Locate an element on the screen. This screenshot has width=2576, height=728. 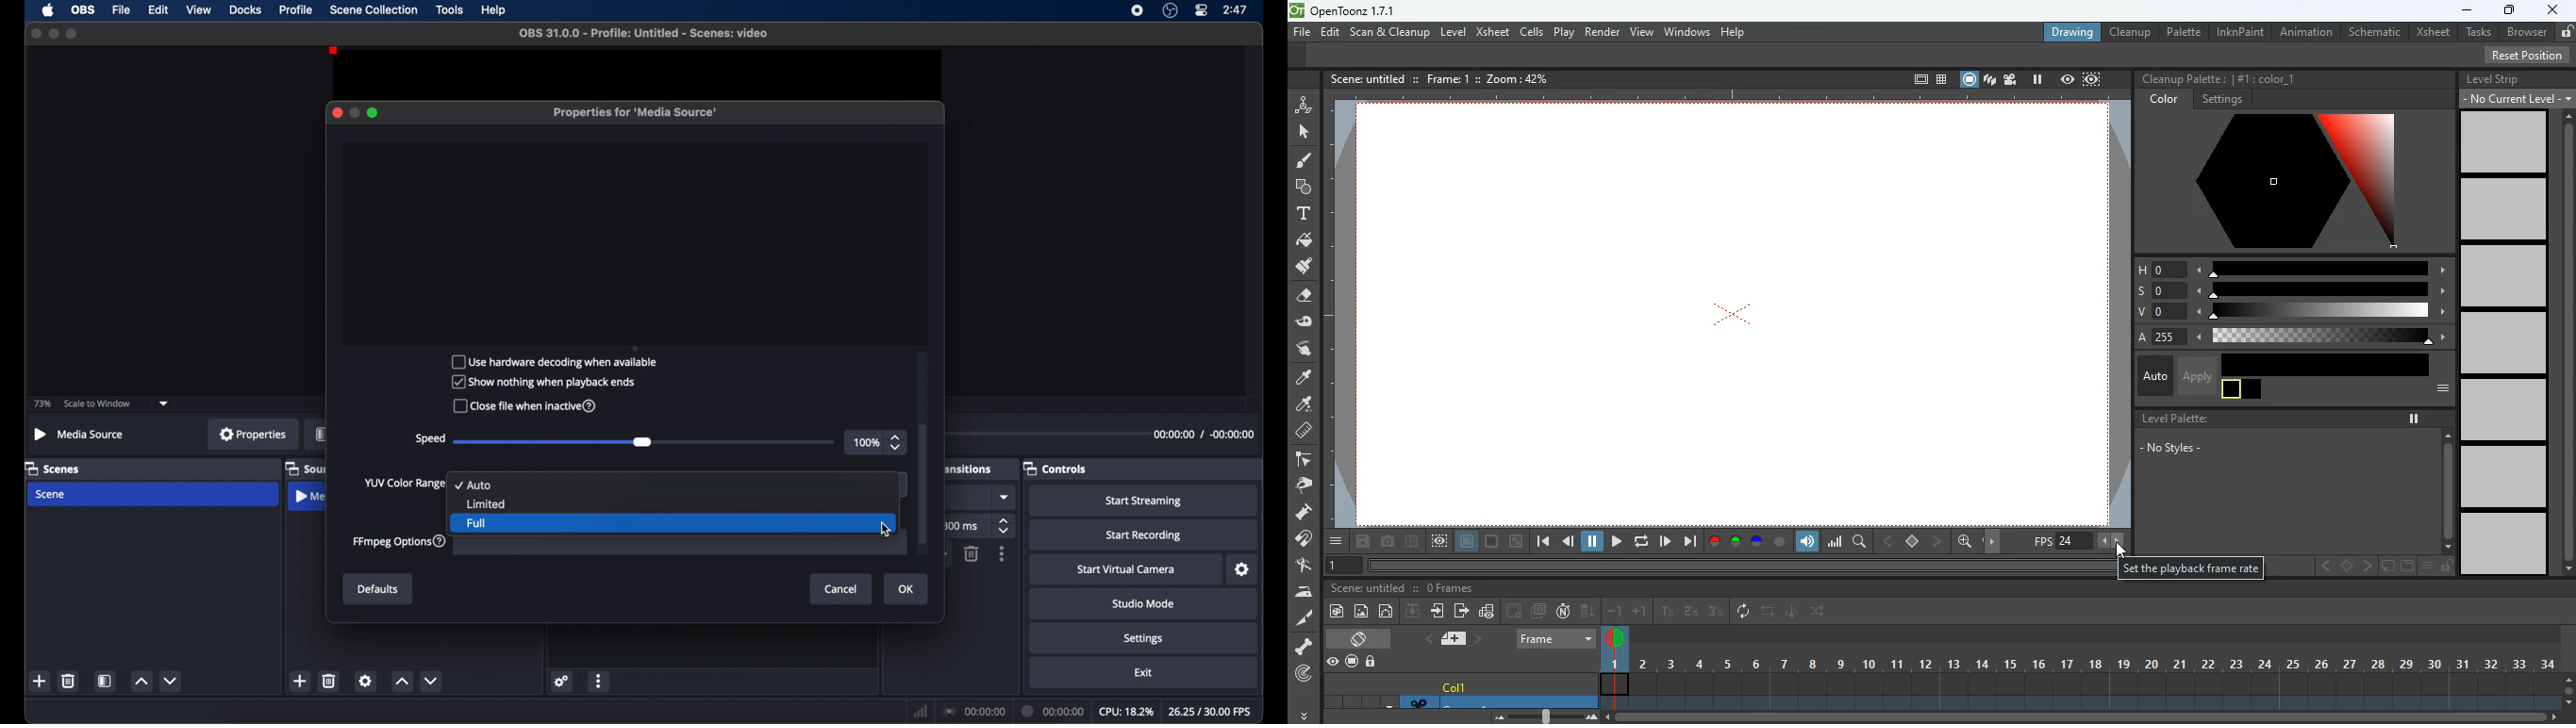
duration is located at coordinates (1054, 711).